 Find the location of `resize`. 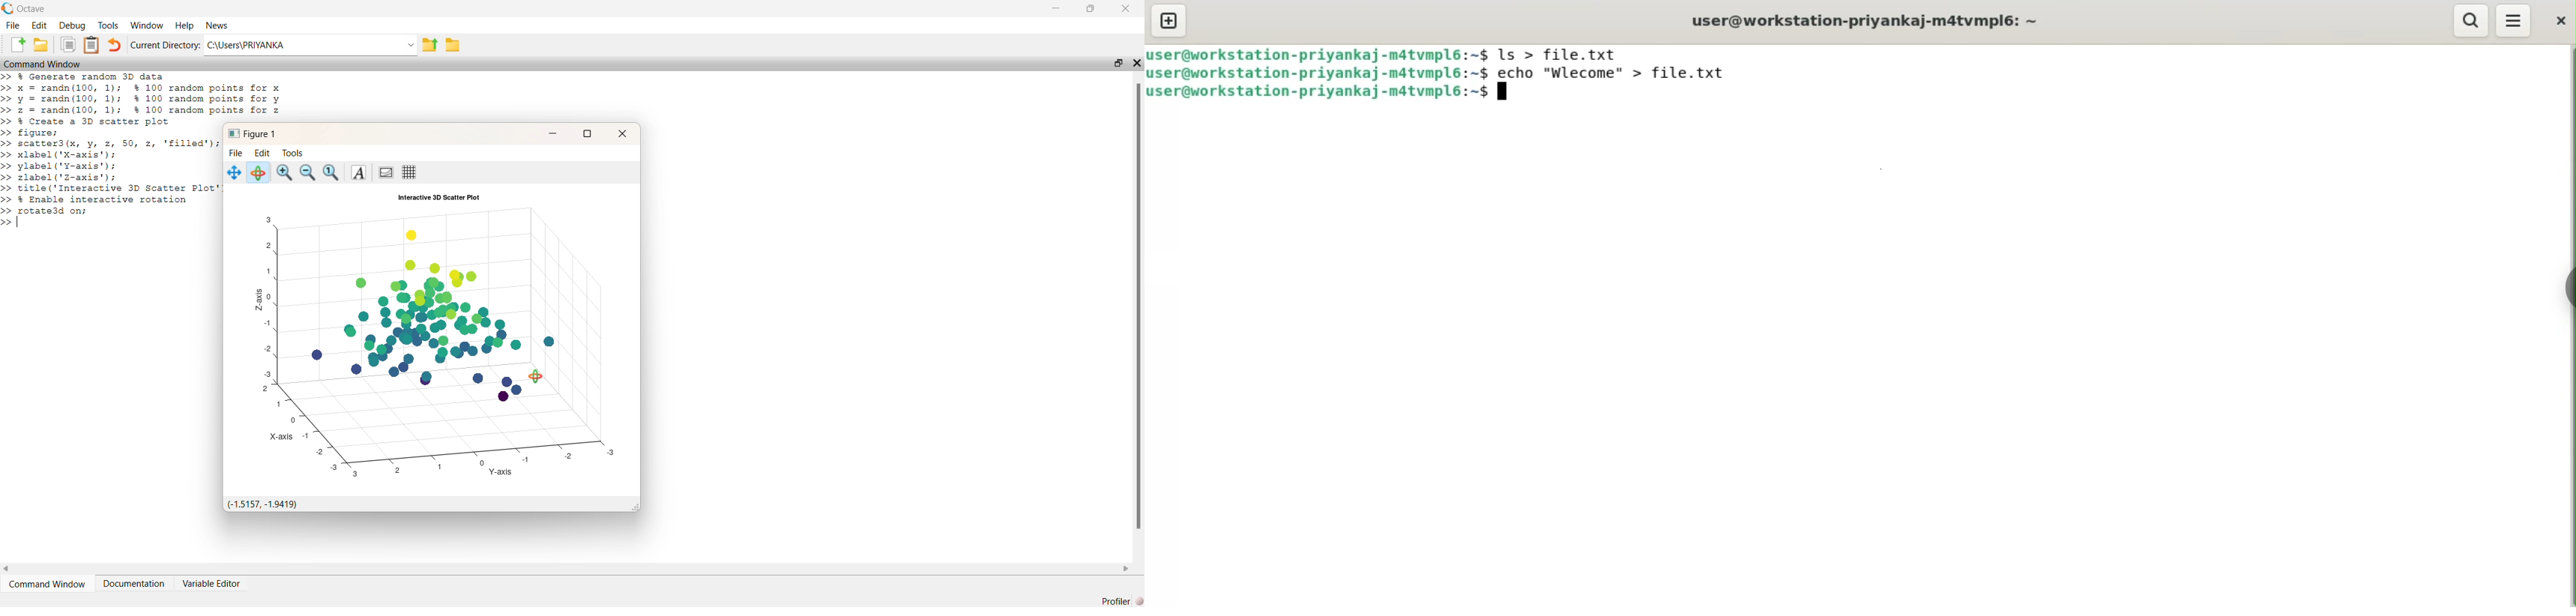

resize is located at coordinates (587, 135).